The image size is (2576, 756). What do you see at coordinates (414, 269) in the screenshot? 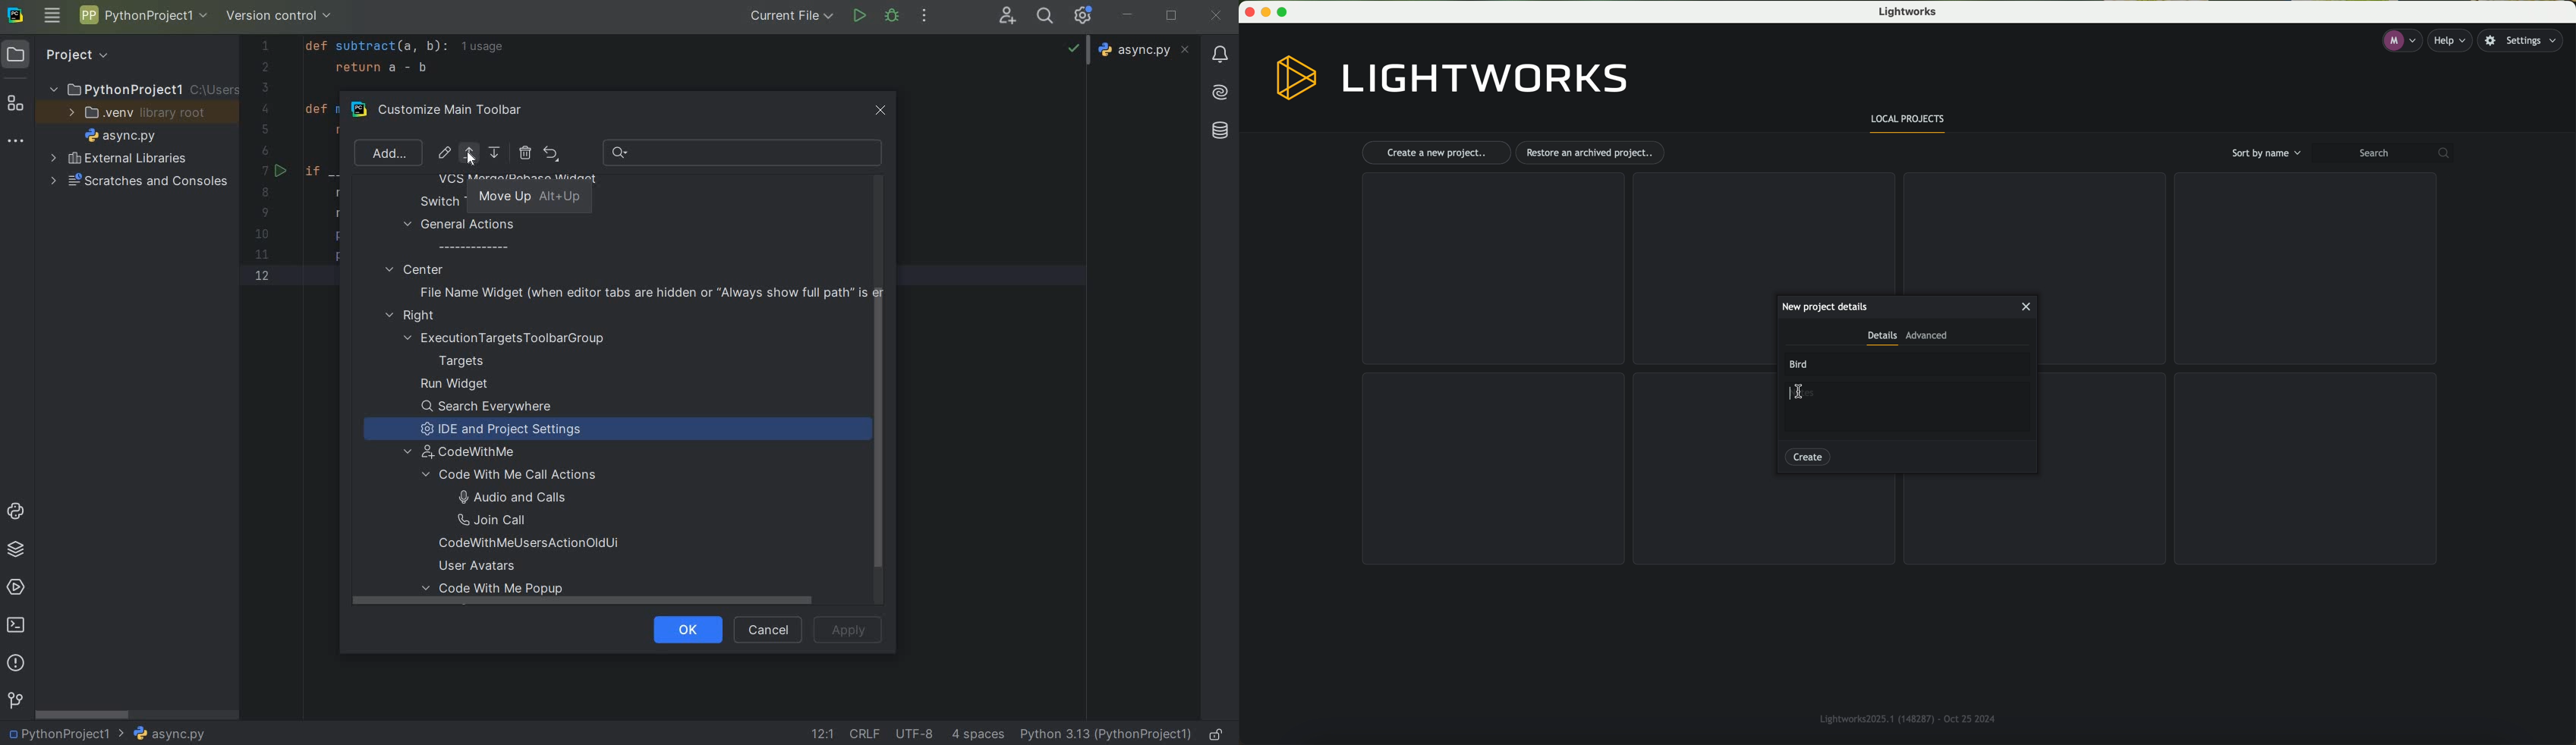
I see `center` at bounding box center [414, 269].